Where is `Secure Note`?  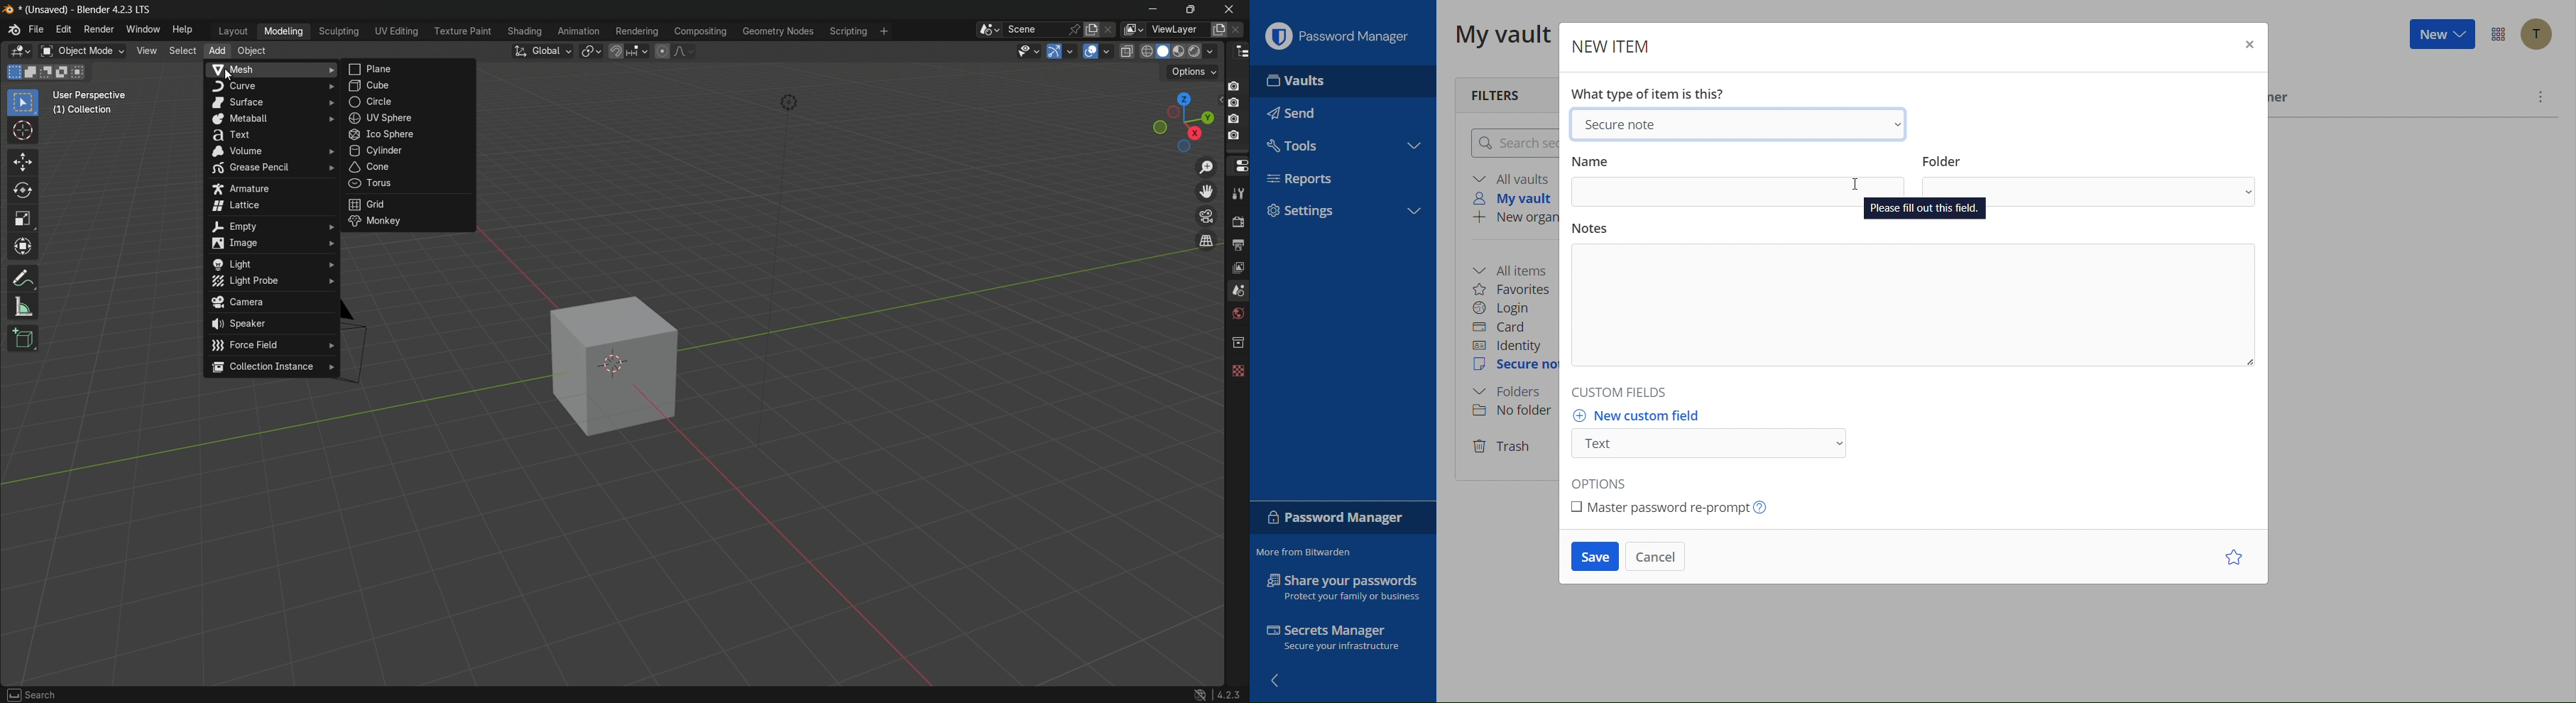
Secure Note is located at coordinates (1514, 367).